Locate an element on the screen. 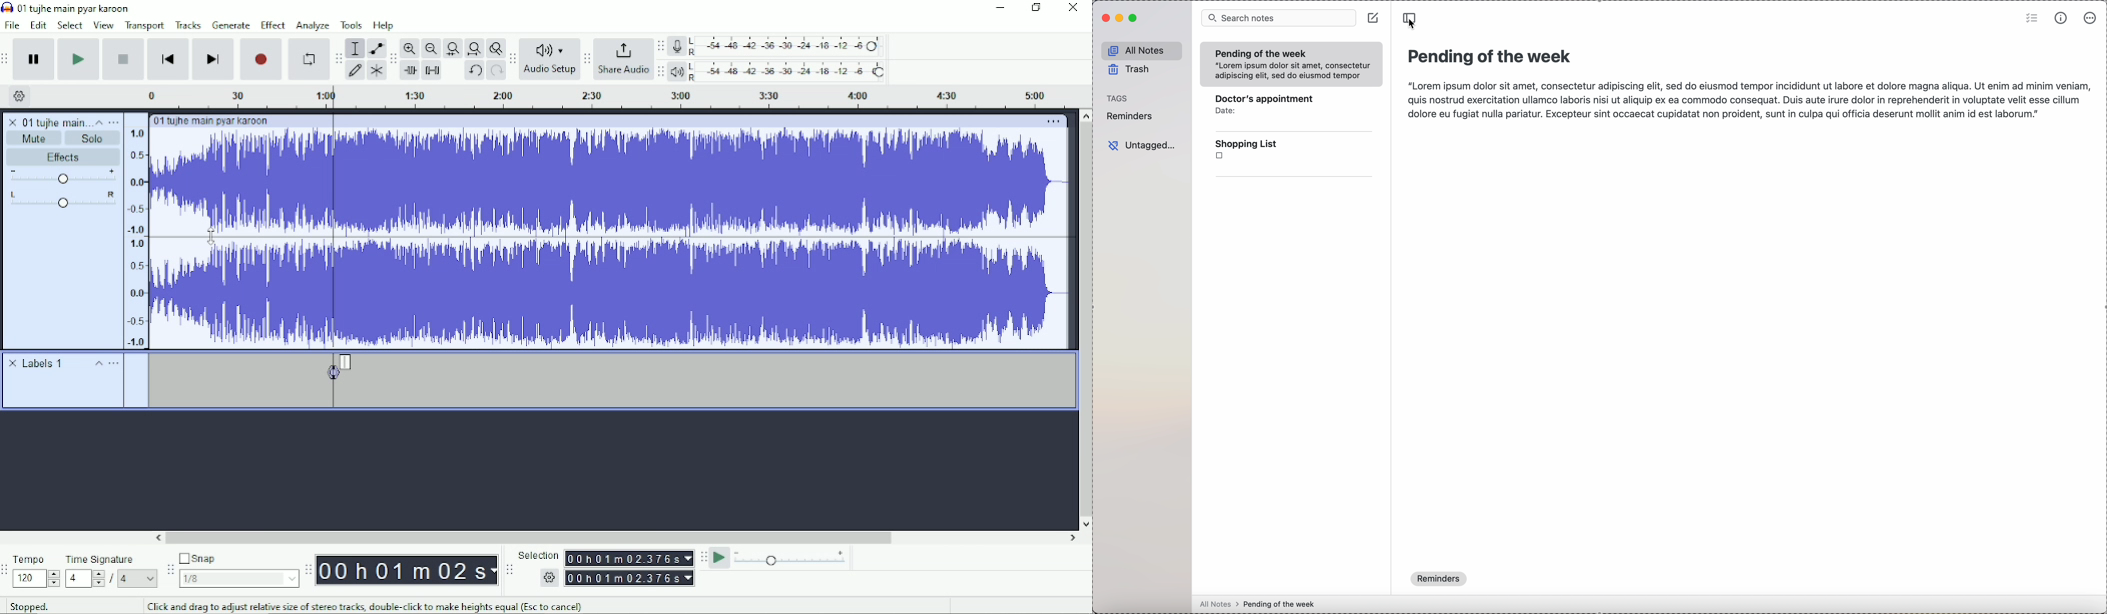 Image resolution: width=2128 pixels, height=616 pixels. Collpase is located at coordinates (99, 121).